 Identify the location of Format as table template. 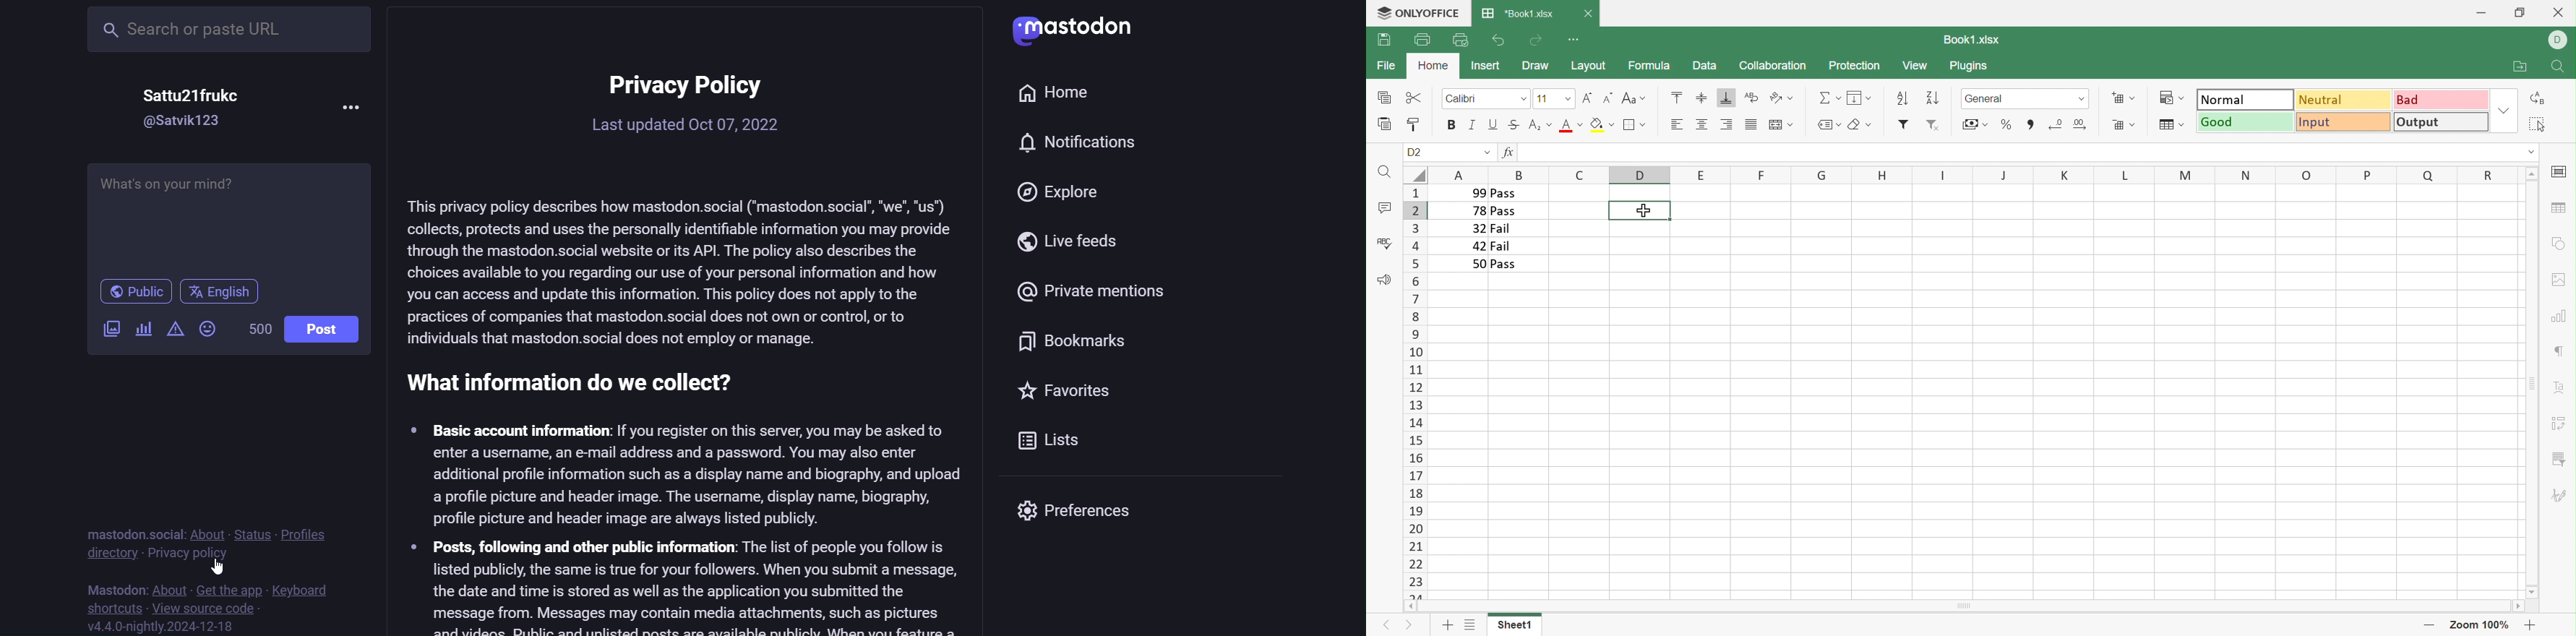
(2170, 125).